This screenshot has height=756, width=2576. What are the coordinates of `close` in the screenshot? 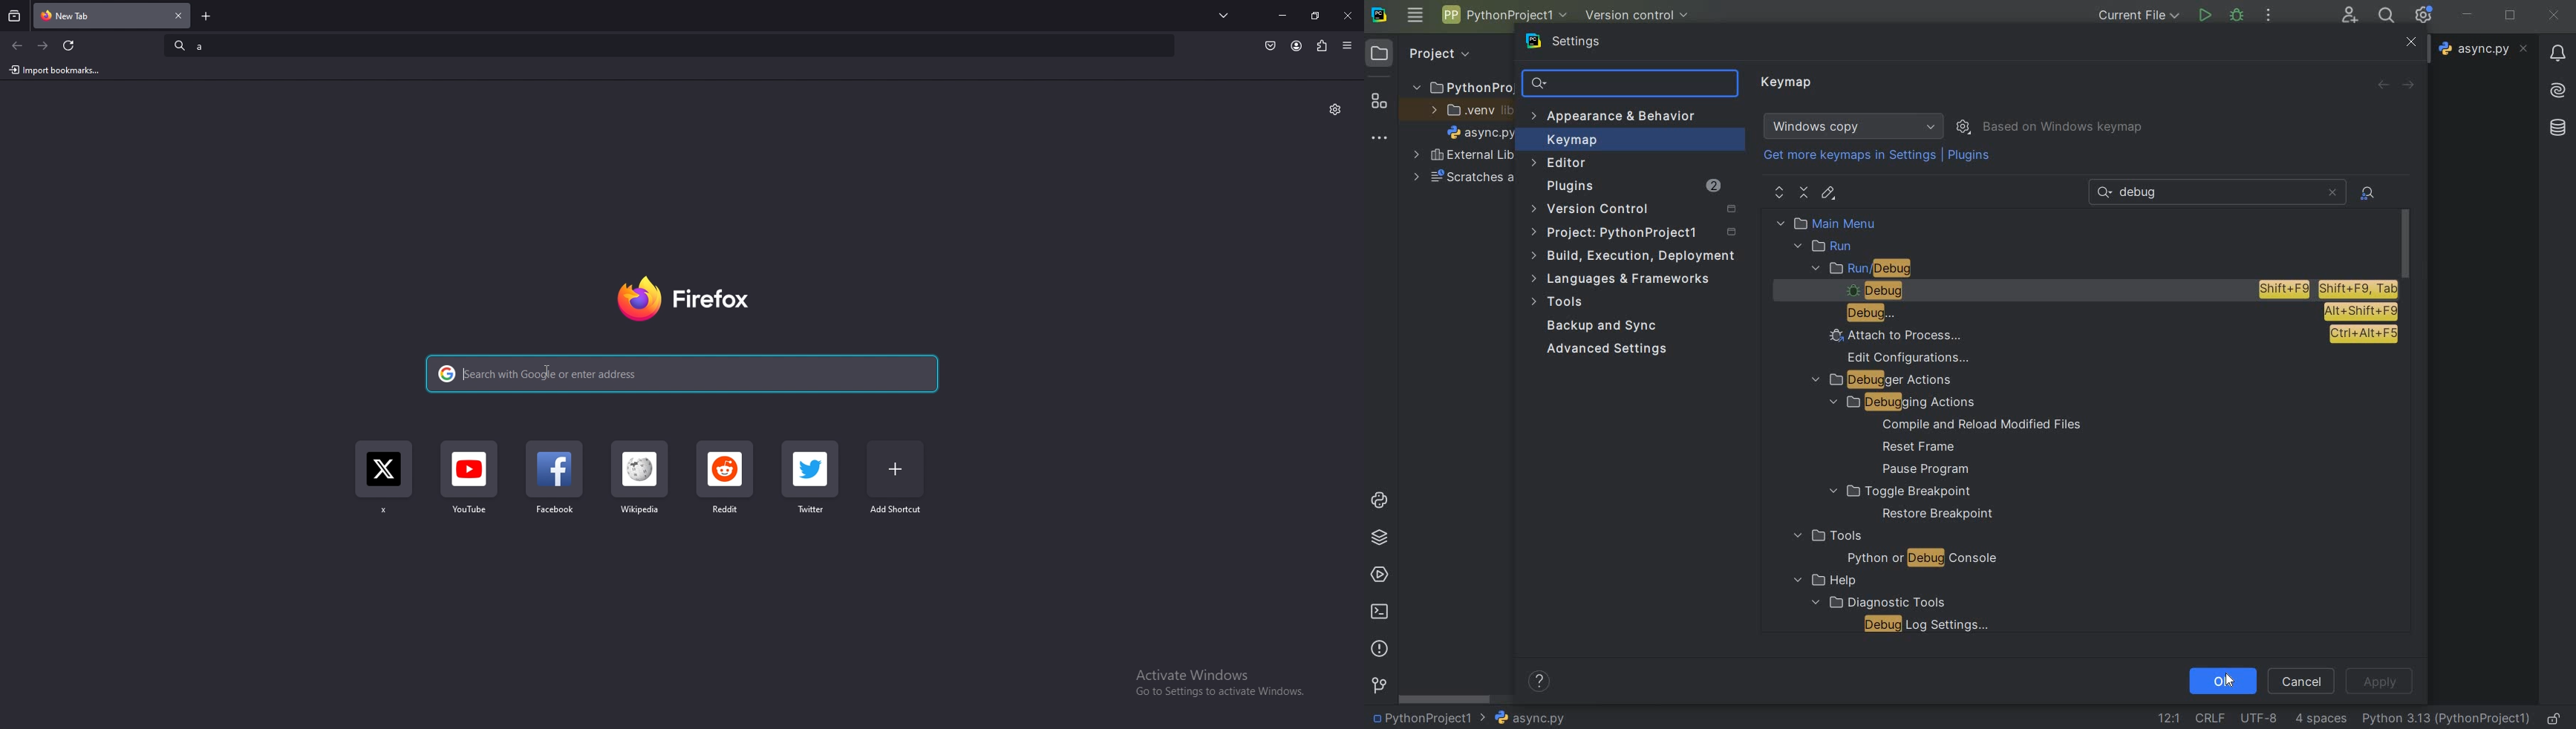 It's located at (1348, 17).